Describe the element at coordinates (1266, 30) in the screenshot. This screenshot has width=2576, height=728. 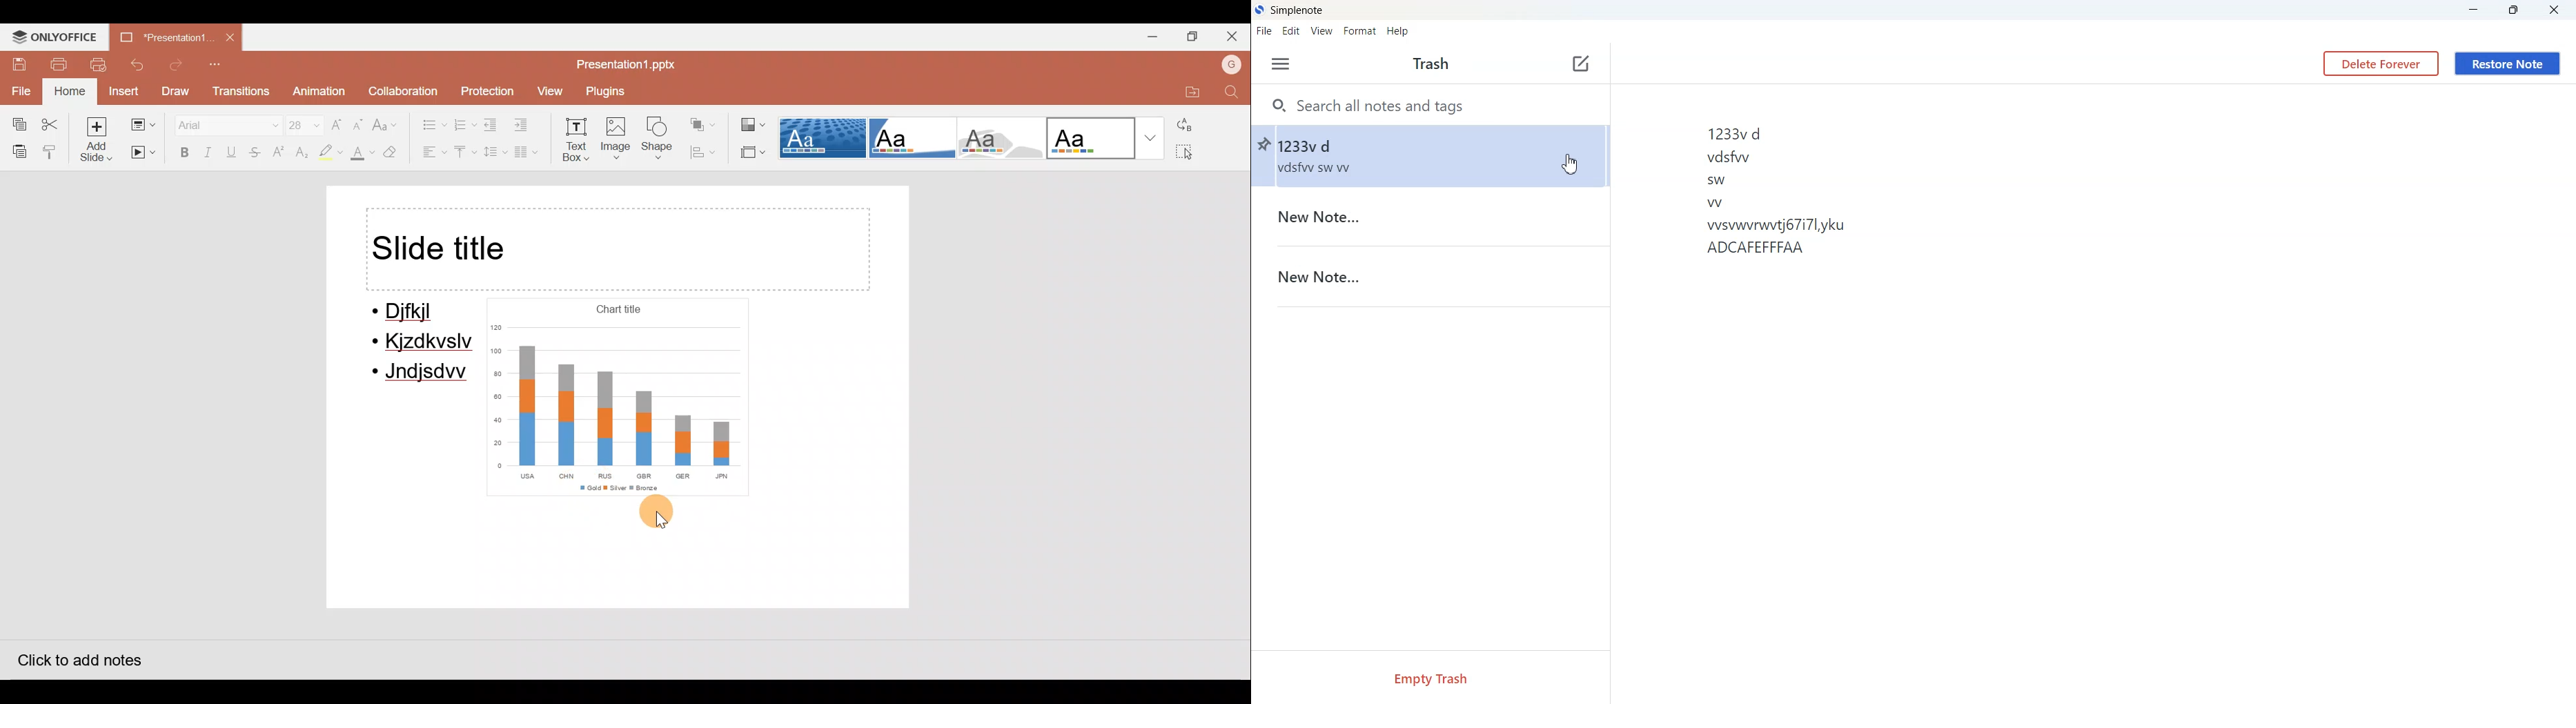
I see `File` at that location.